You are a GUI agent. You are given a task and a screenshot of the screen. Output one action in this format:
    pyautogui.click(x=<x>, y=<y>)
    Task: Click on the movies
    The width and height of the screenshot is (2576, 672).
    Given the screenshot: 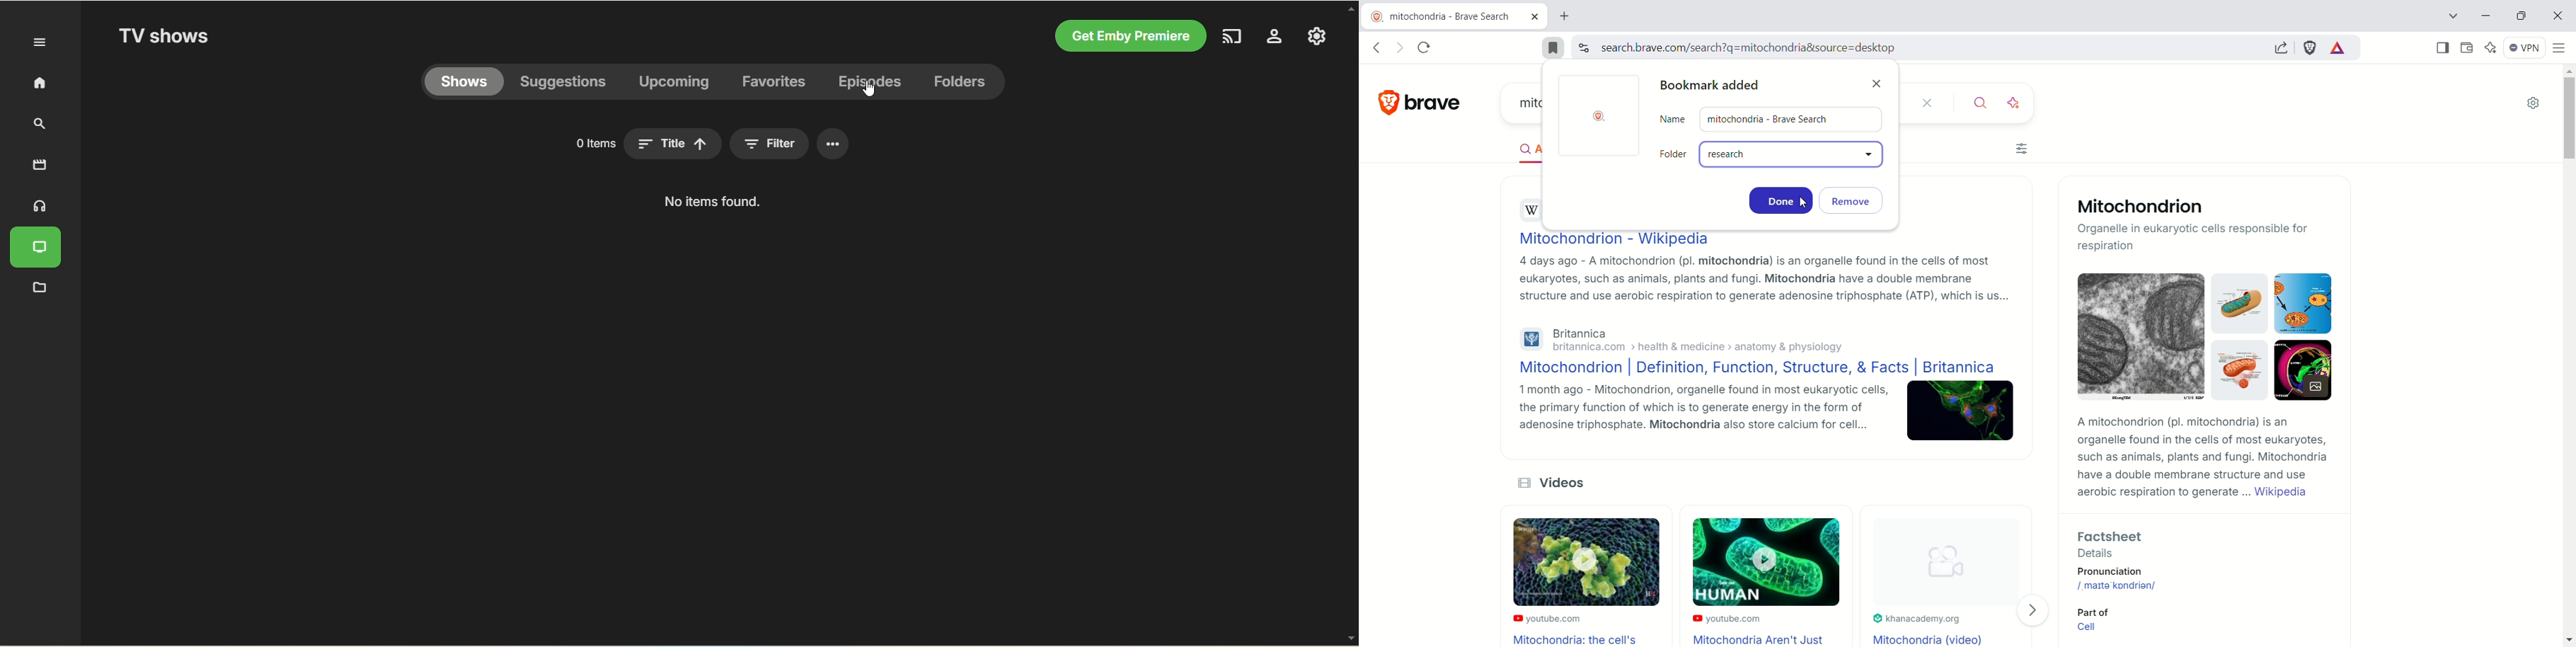 What is the action you would take?
    pyautogui.click(x=40, y=164)
    